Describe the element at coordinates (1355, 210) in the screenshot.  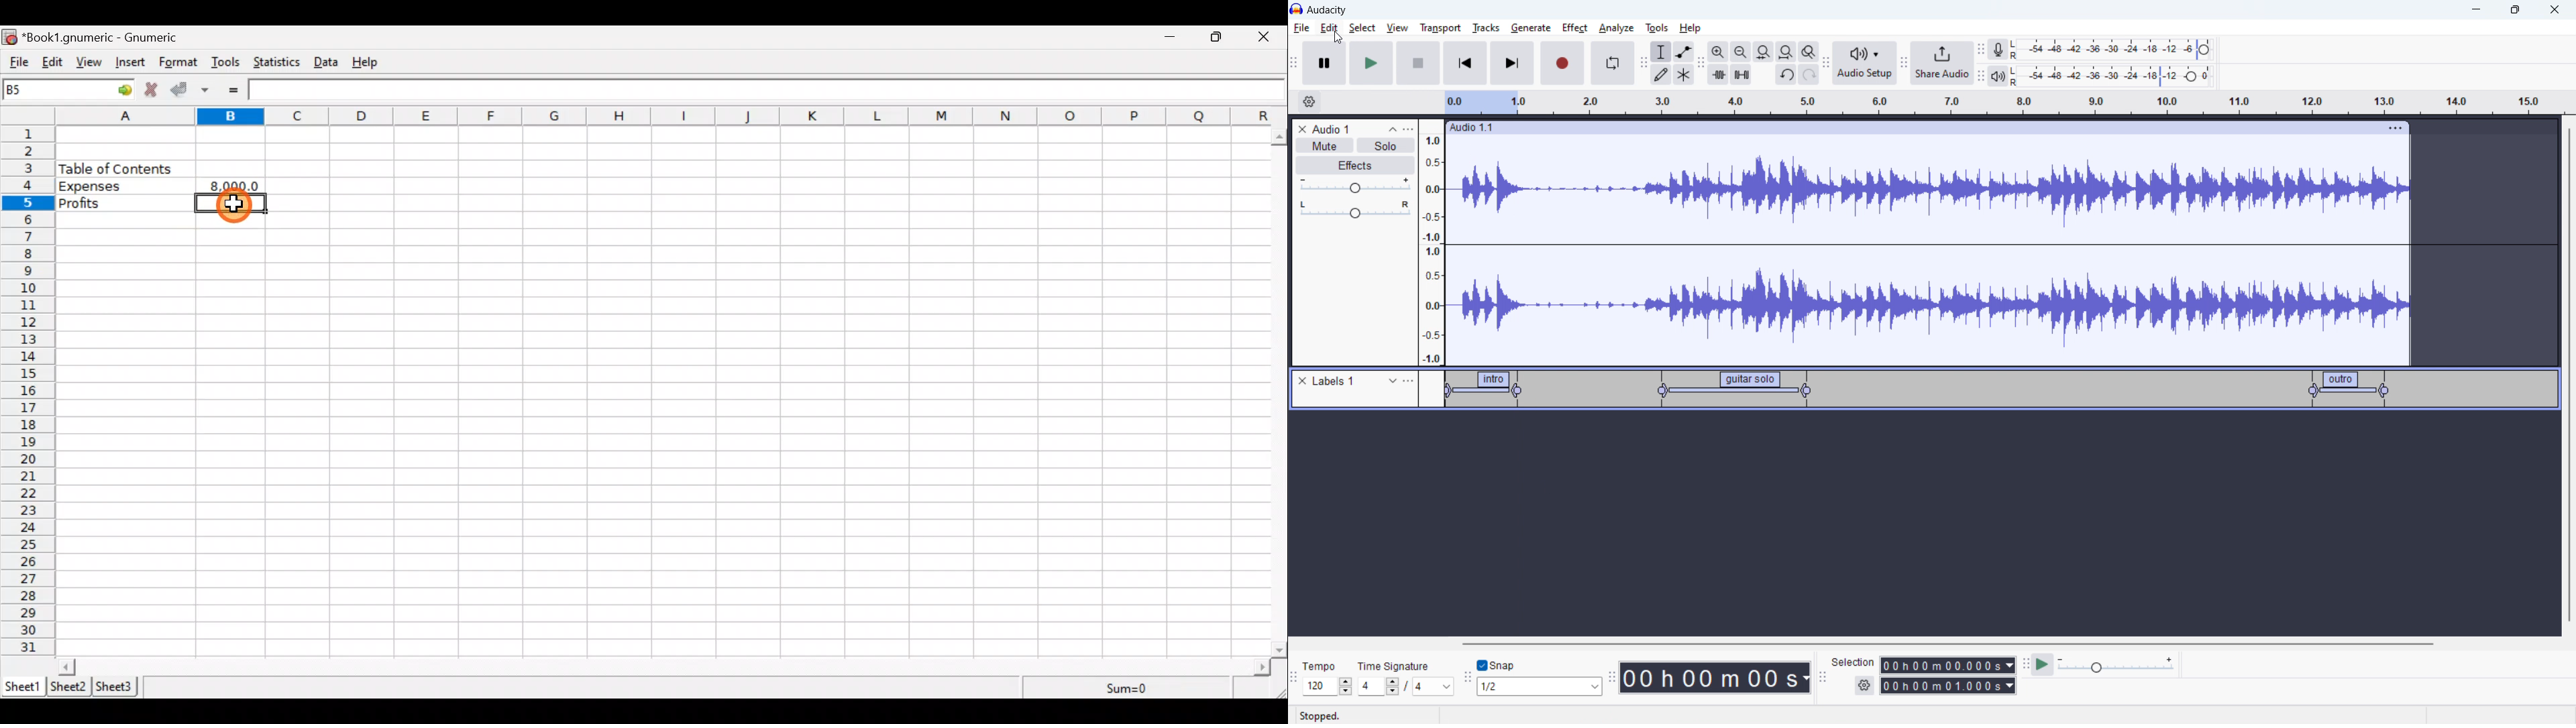
I see `pan` at that location.